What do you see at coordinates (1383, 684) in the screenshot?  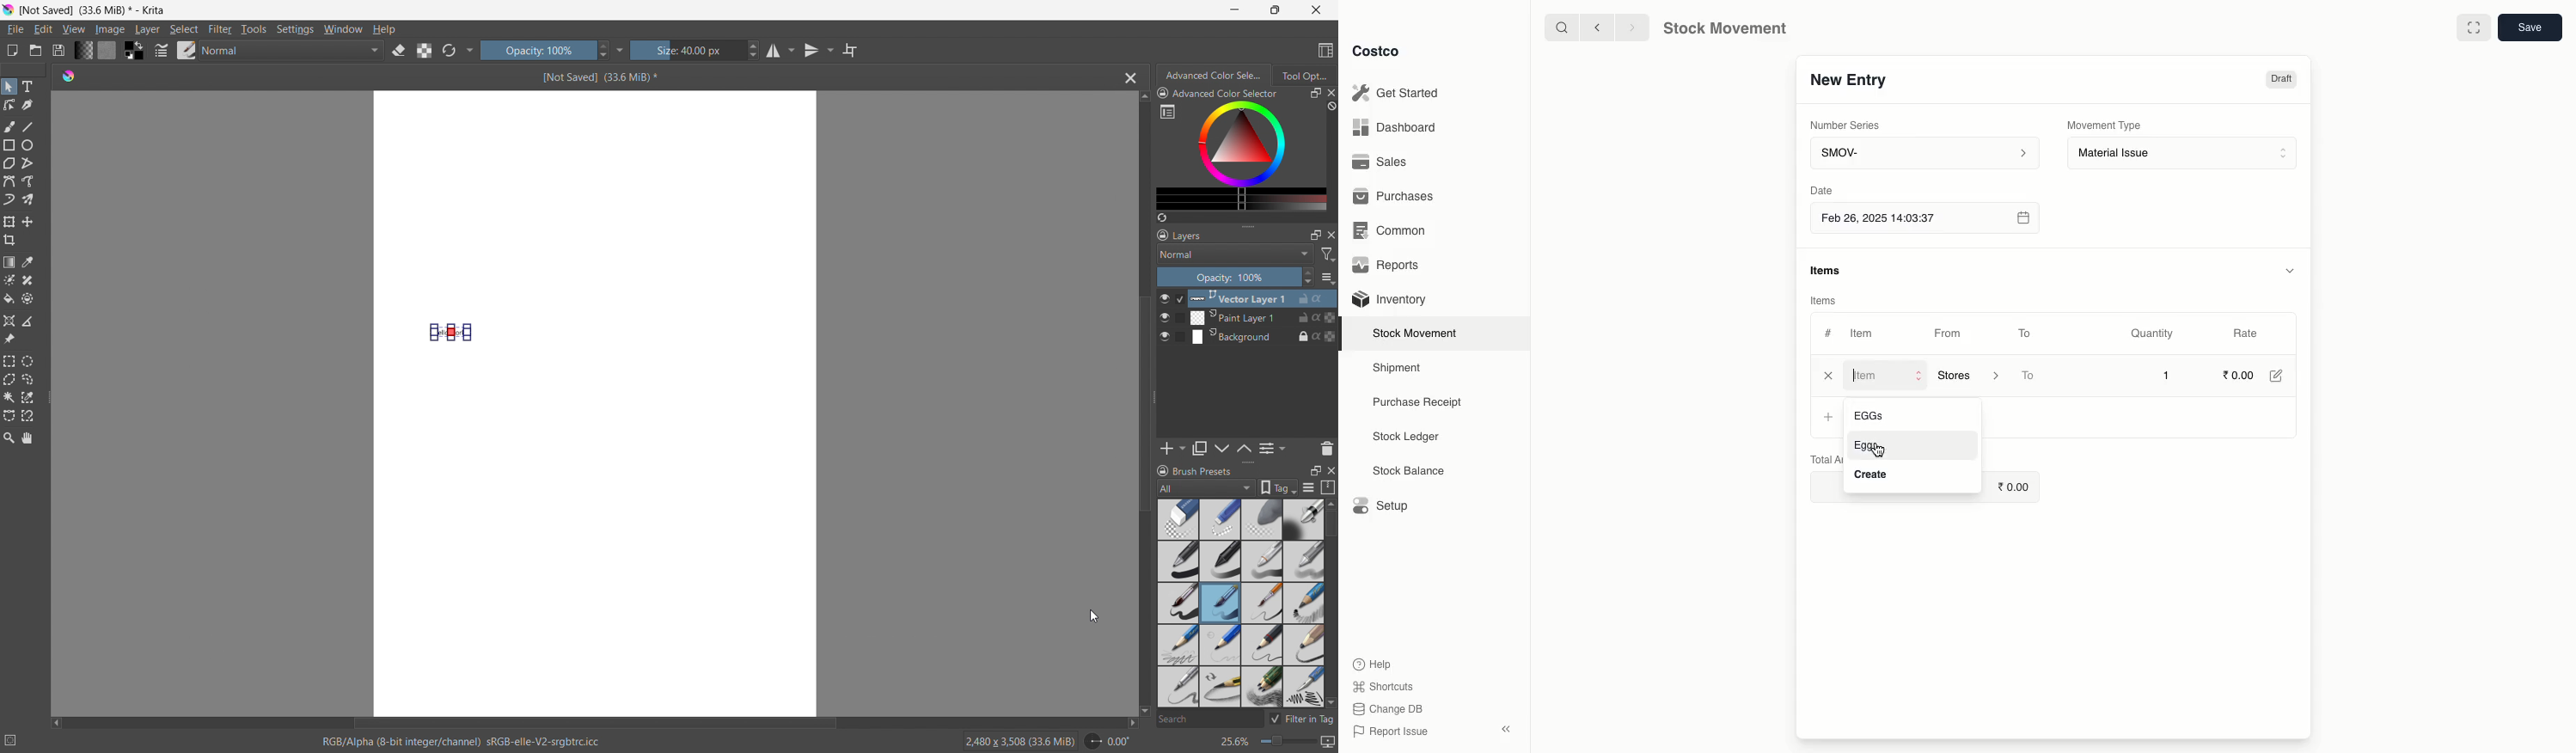 I see `Shortcuts` at bounding box center [1383, 684].